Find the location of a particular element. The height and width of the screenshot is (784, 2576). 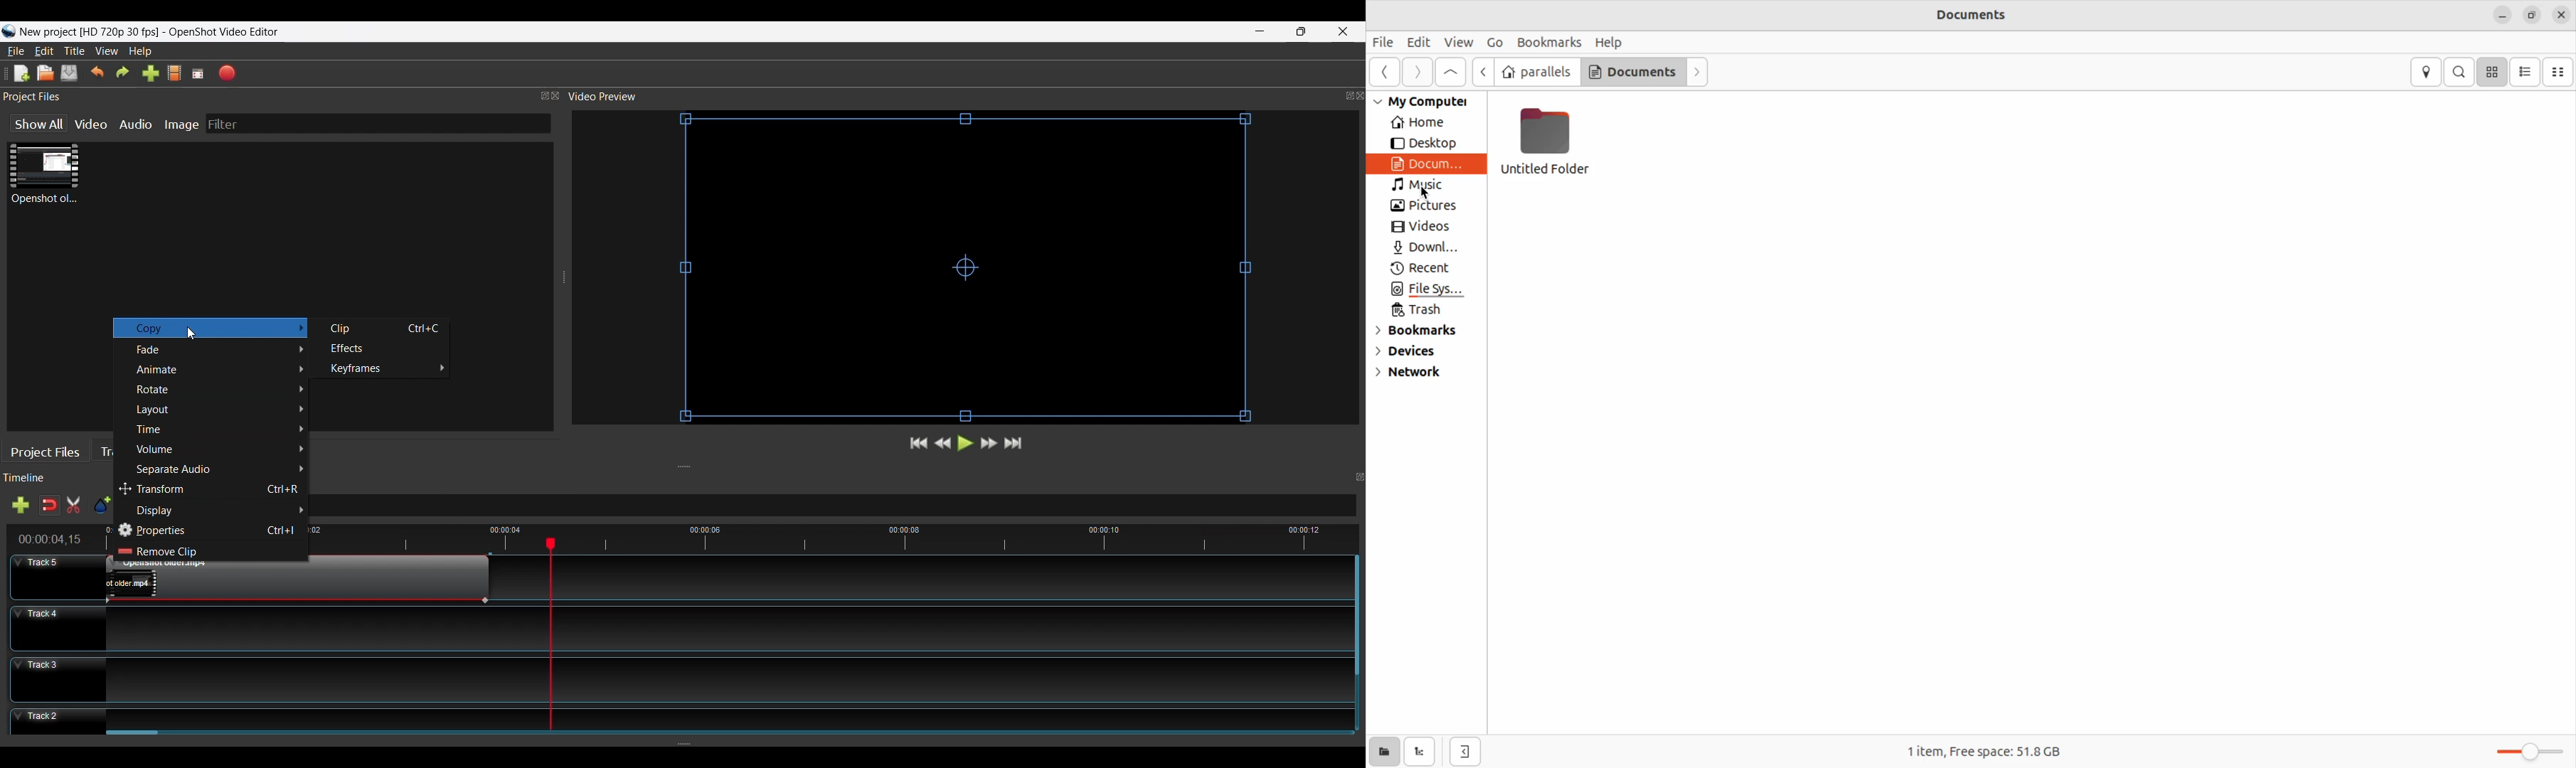

Show All is located at coordinates (33, 124).